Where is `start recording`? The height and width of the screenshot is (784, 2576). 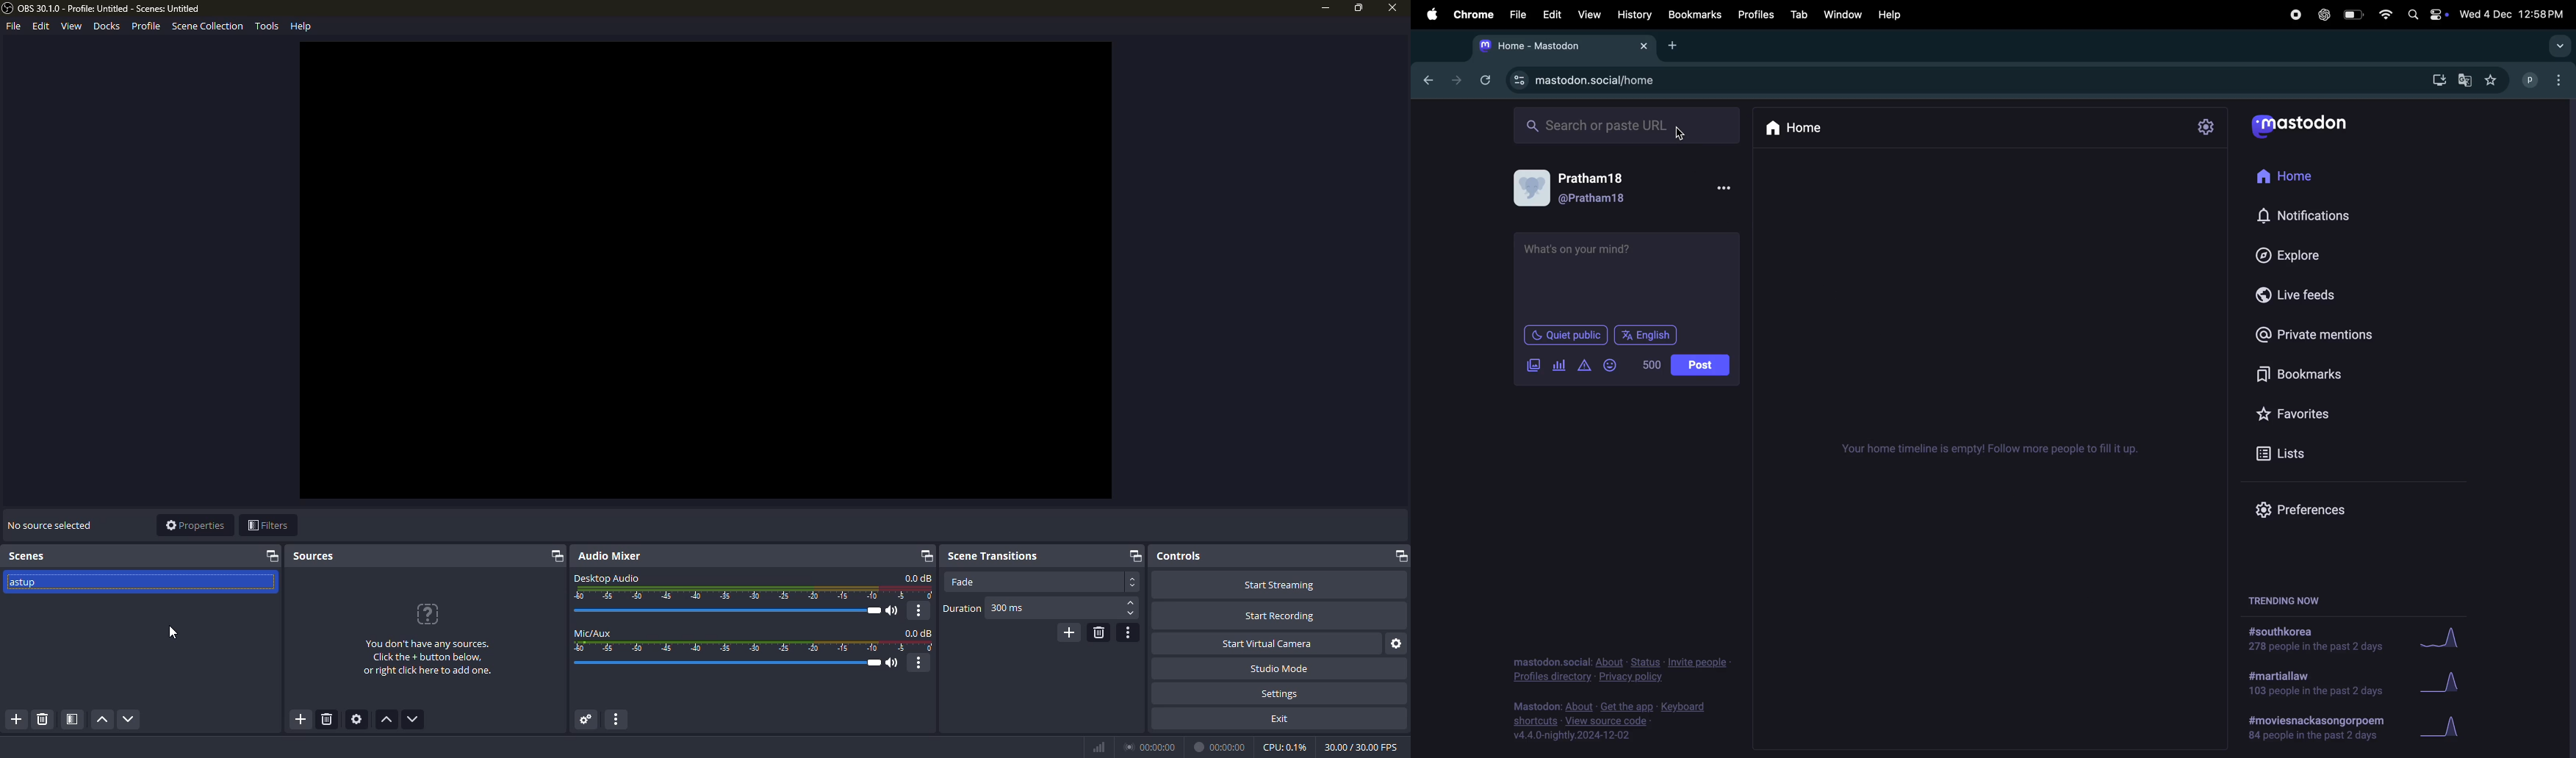
start recording is located at coordinates (1280, 616).